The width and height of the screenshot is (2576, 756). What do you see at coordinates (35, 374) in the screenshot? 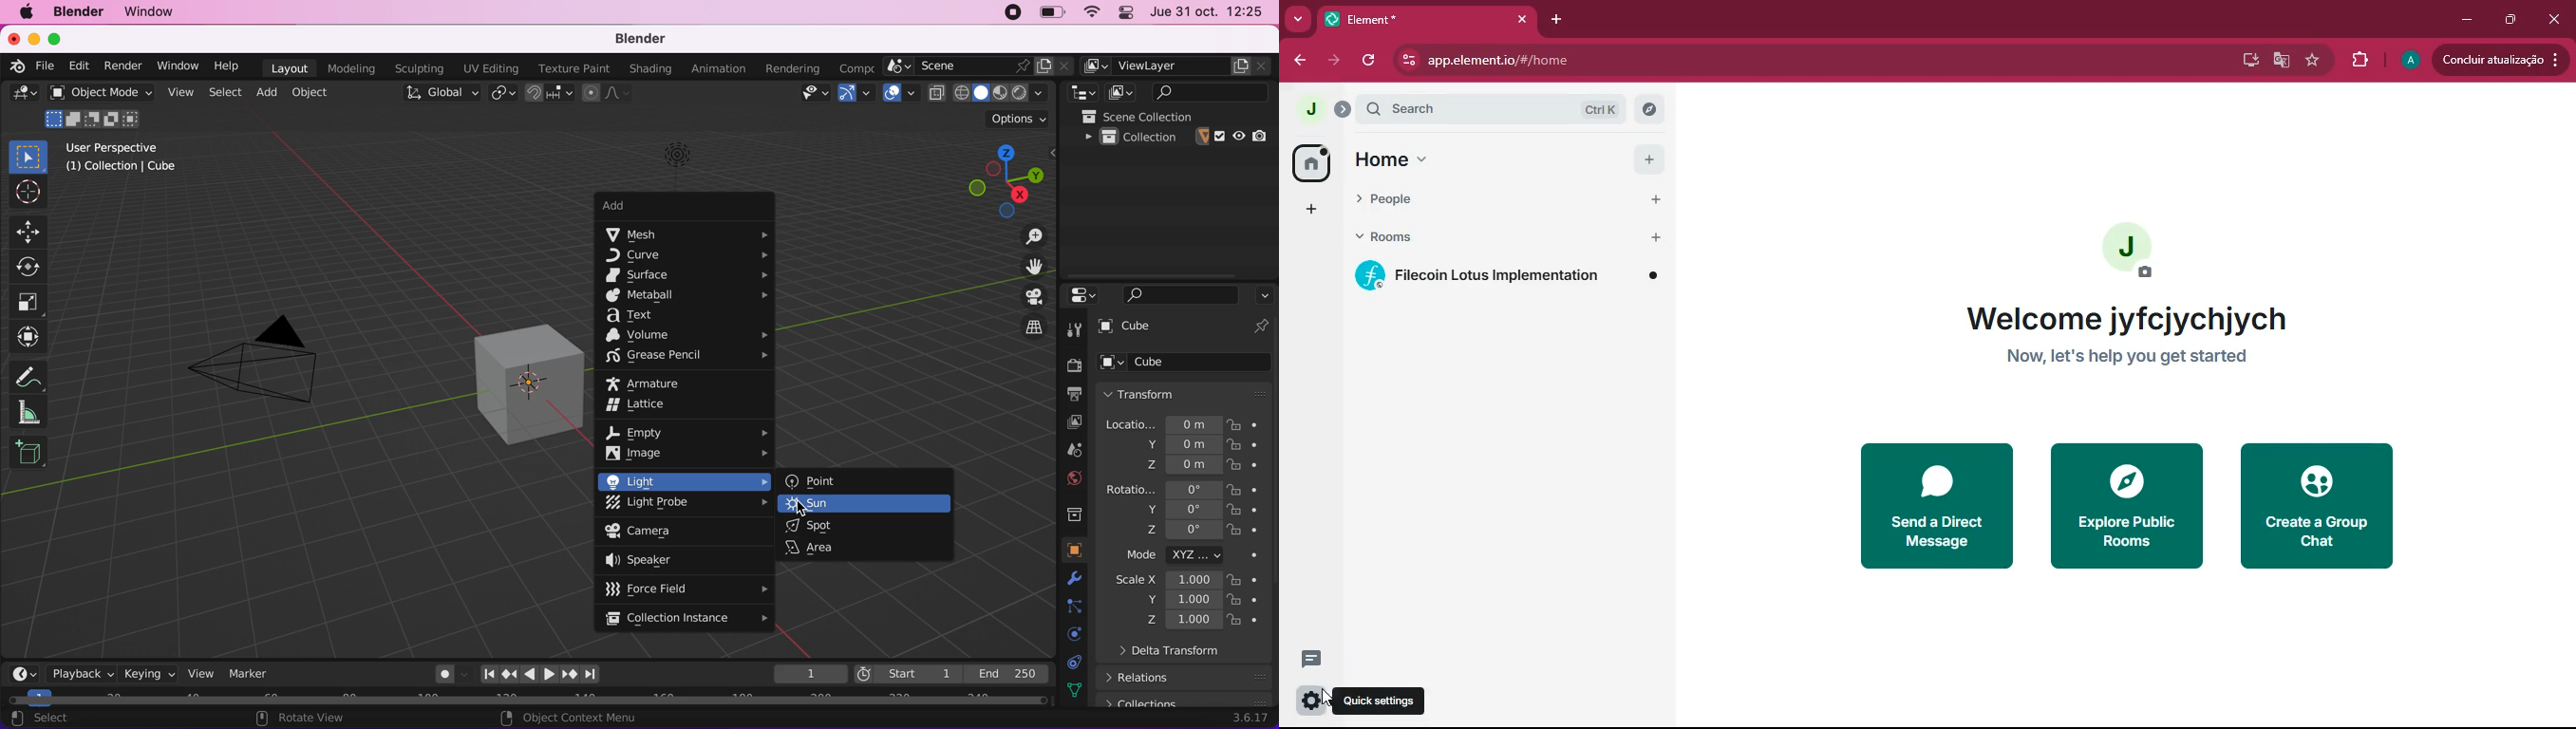
I see `measure` at bounding box center [35, 374].